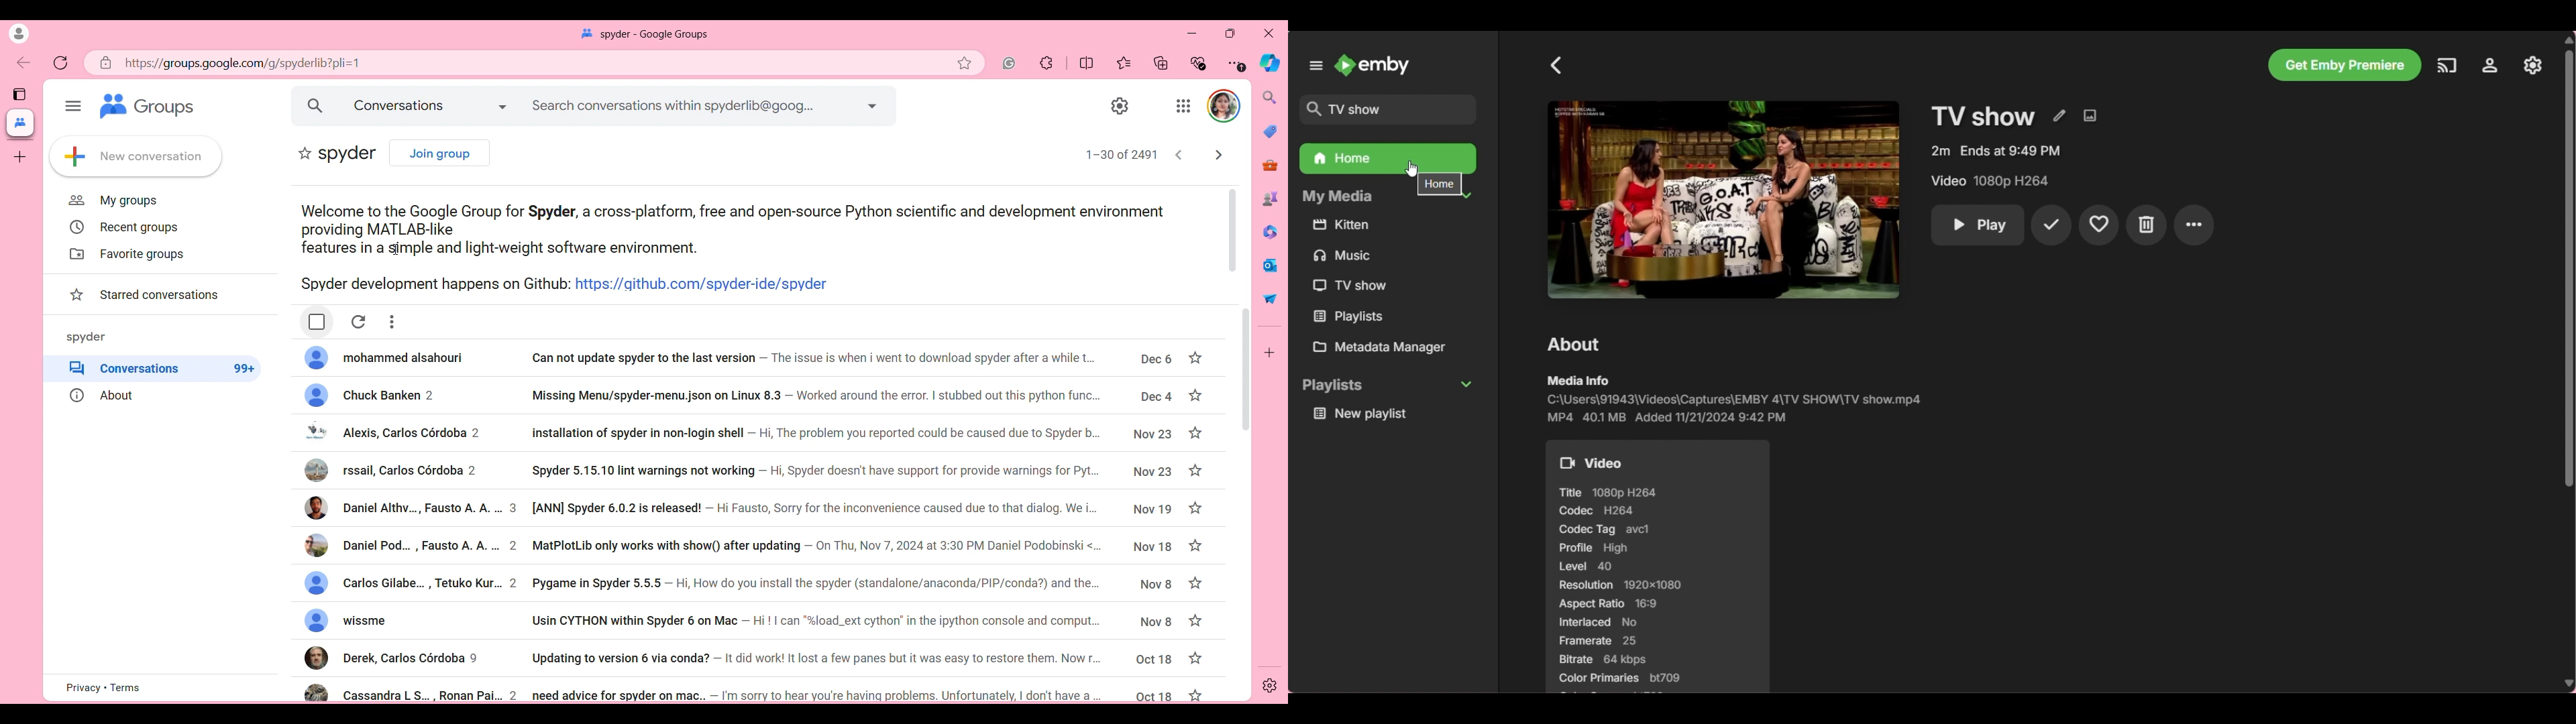 This screenshot has height=728, width=2576. Describe the element at coordinates (1271, 198) in the screenshot. I see `Games` at that location.